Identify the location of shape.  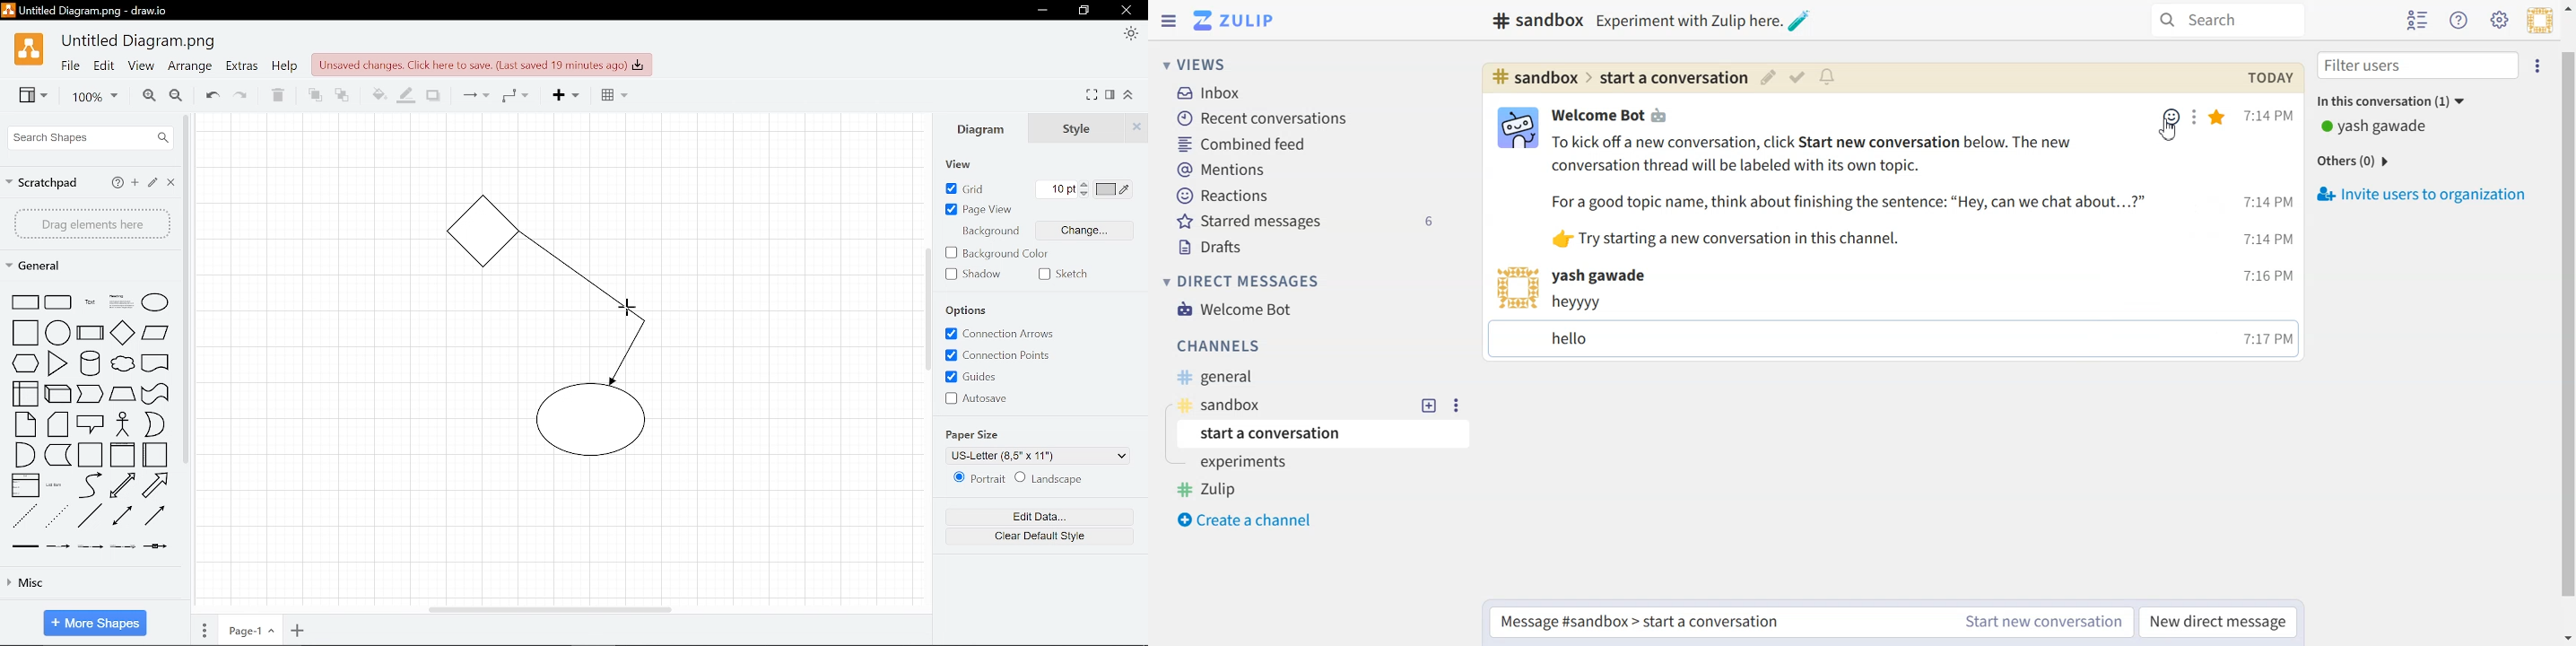
(161, 485).